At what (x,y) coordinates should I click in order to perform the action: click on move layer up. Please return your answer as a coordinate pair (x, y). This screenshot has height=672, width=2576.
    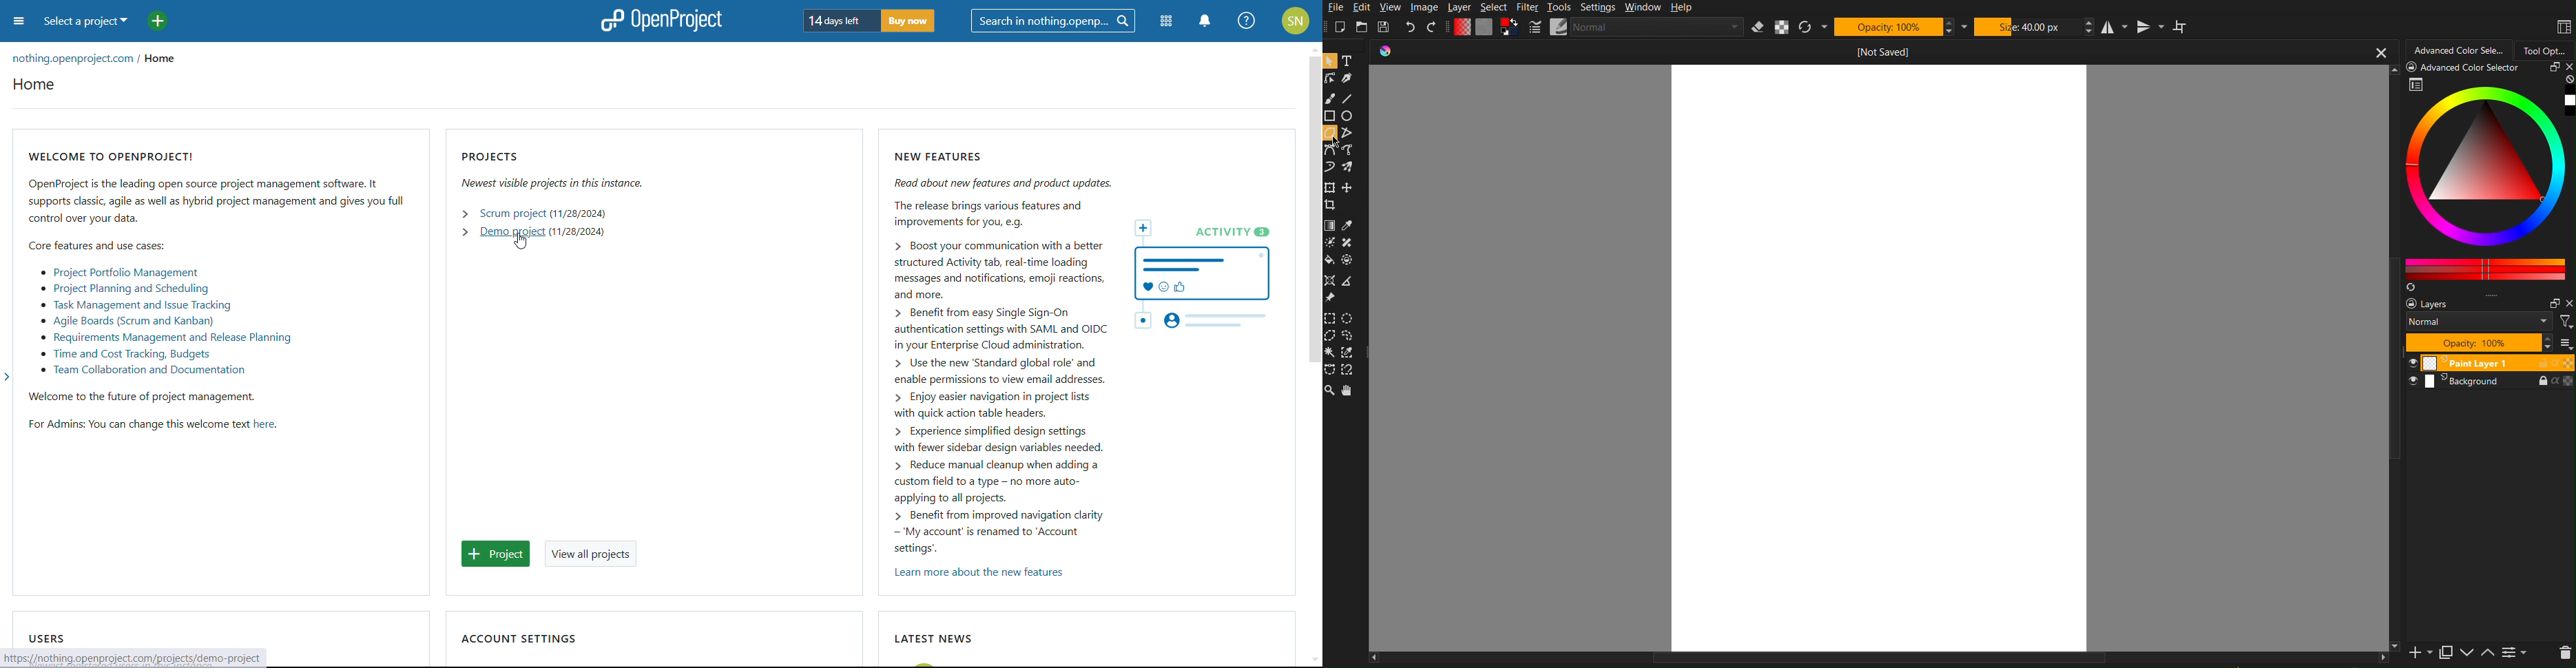
    Looking at the image, I should click on (2489, 656).